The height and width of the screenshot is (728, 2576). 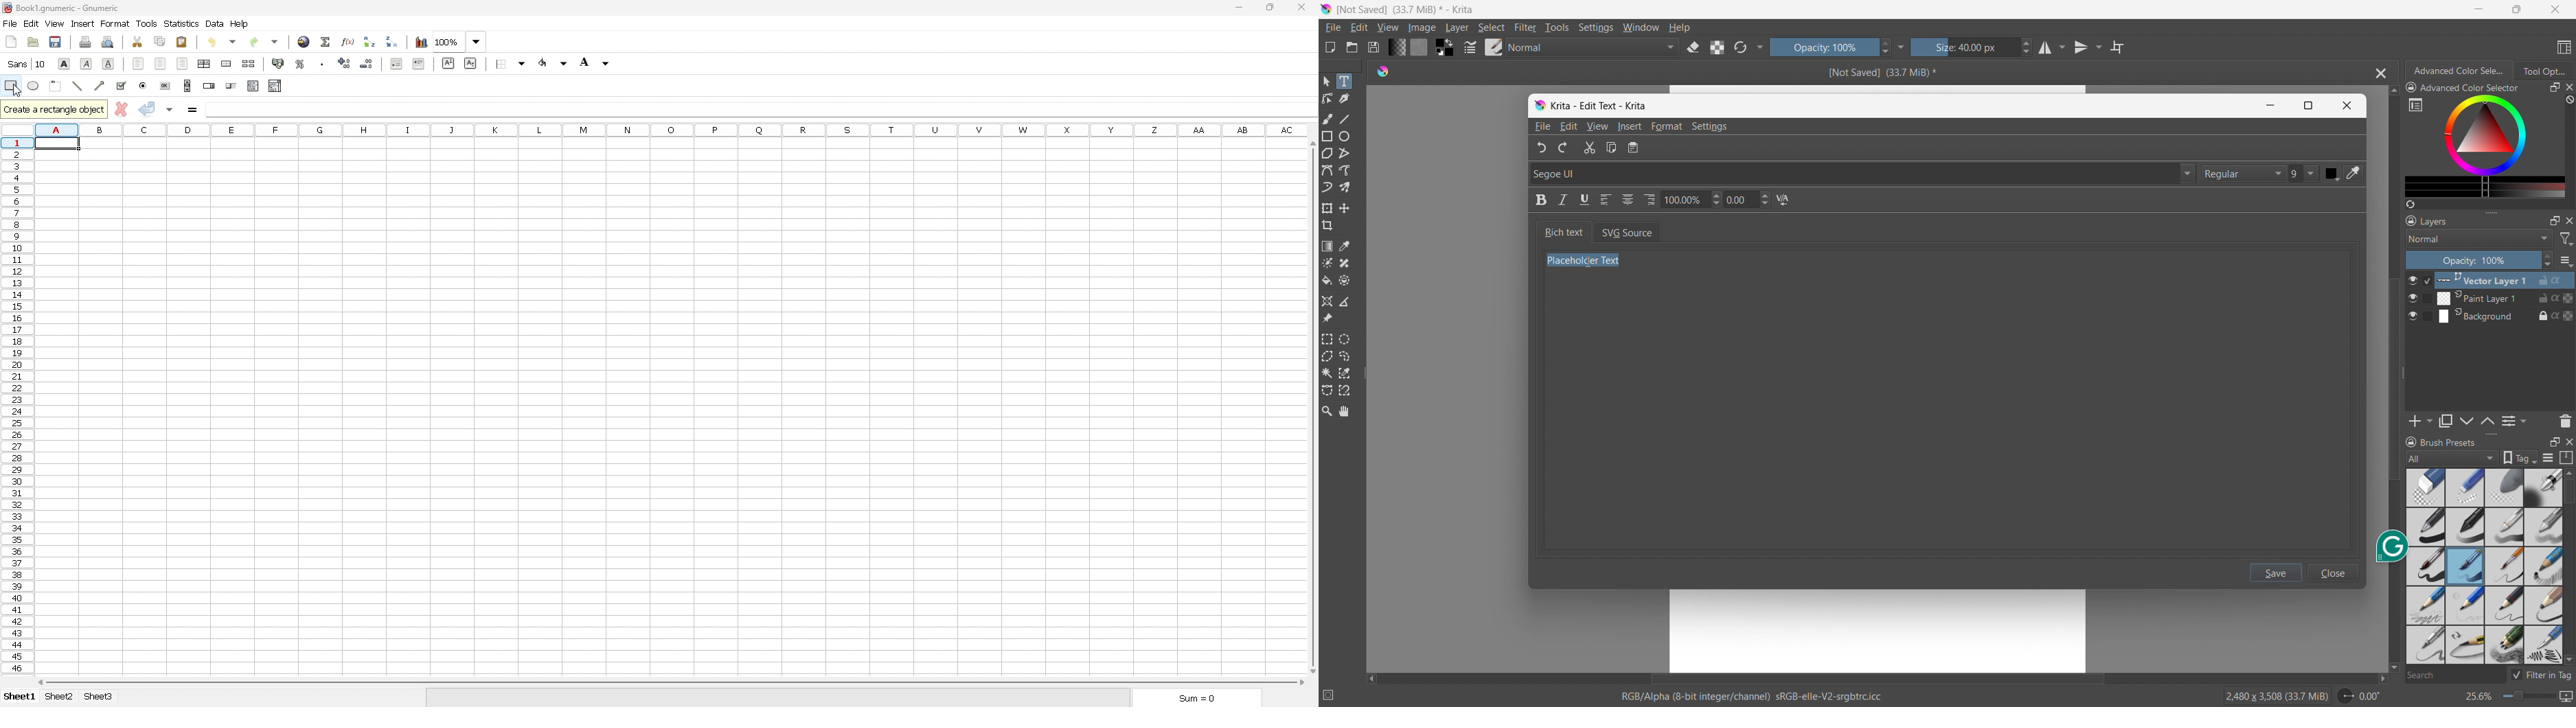 I want to click on edit shapes tool, so click(x=1328, y=98).